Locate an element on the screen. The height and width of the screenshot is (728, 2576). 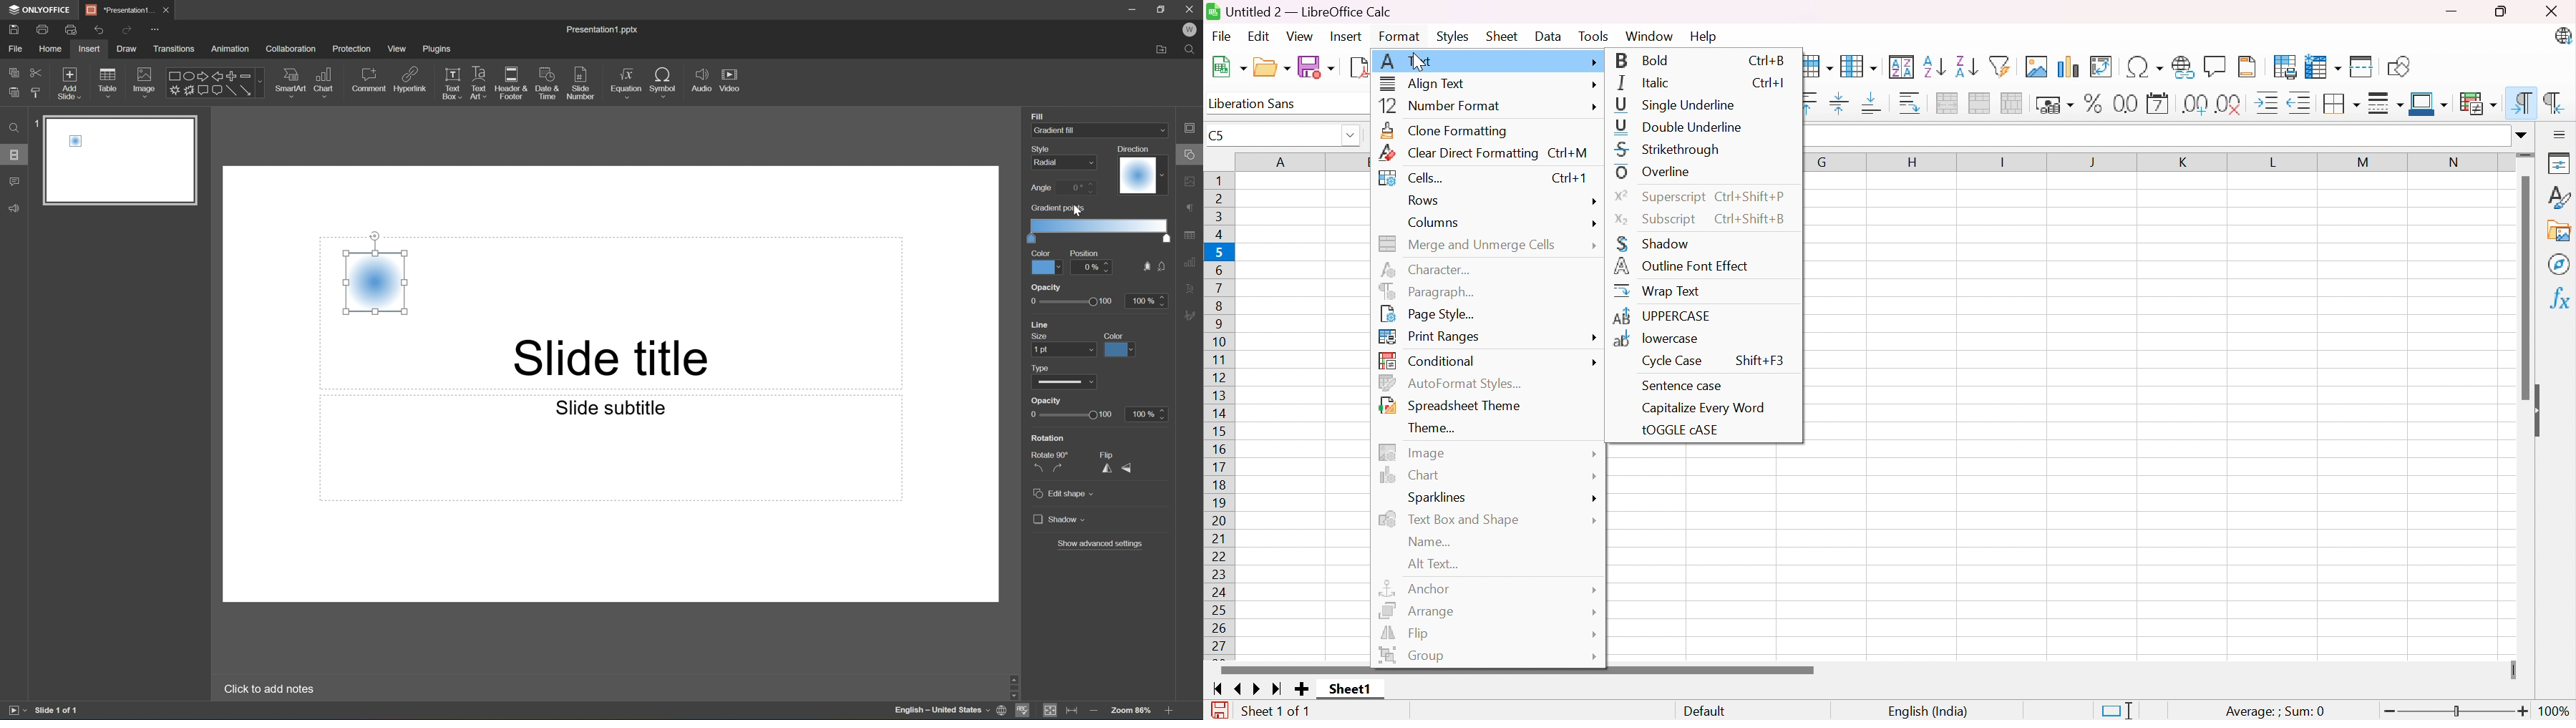
Collaboration is located at coordinates (293, 49).